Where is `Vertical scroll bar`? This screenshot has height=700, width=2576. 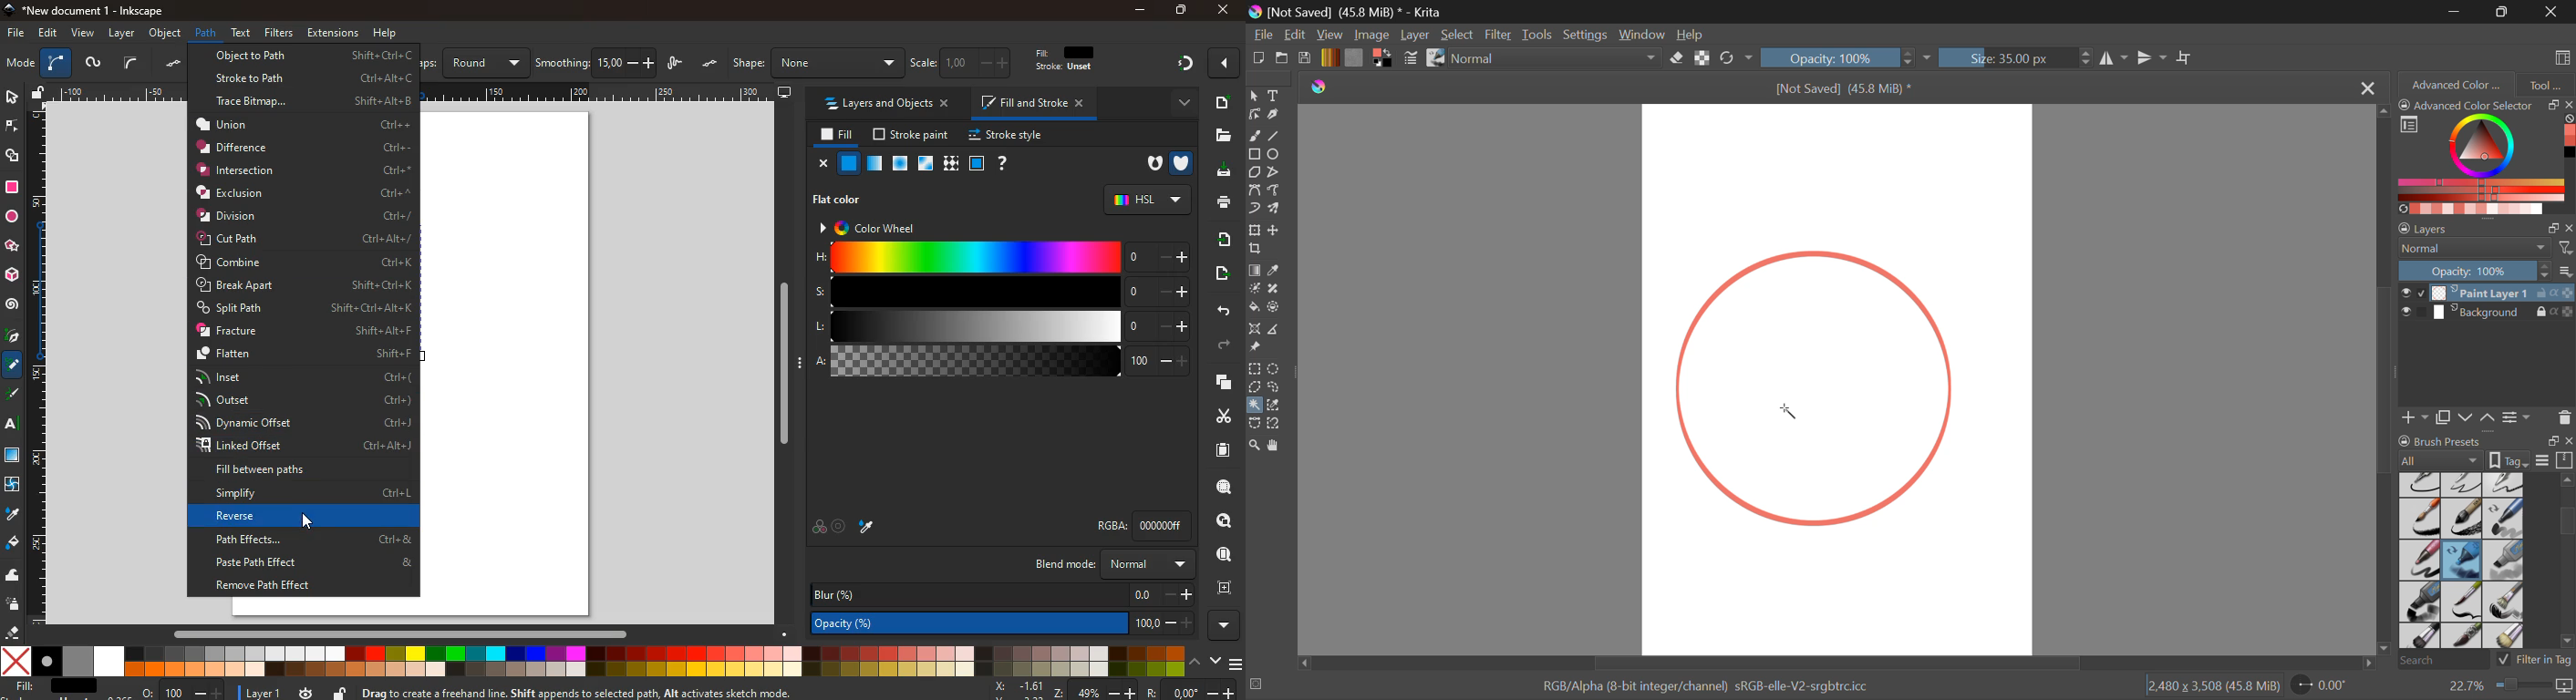
Vertical scroll bar is located at coordinates (780, 364).